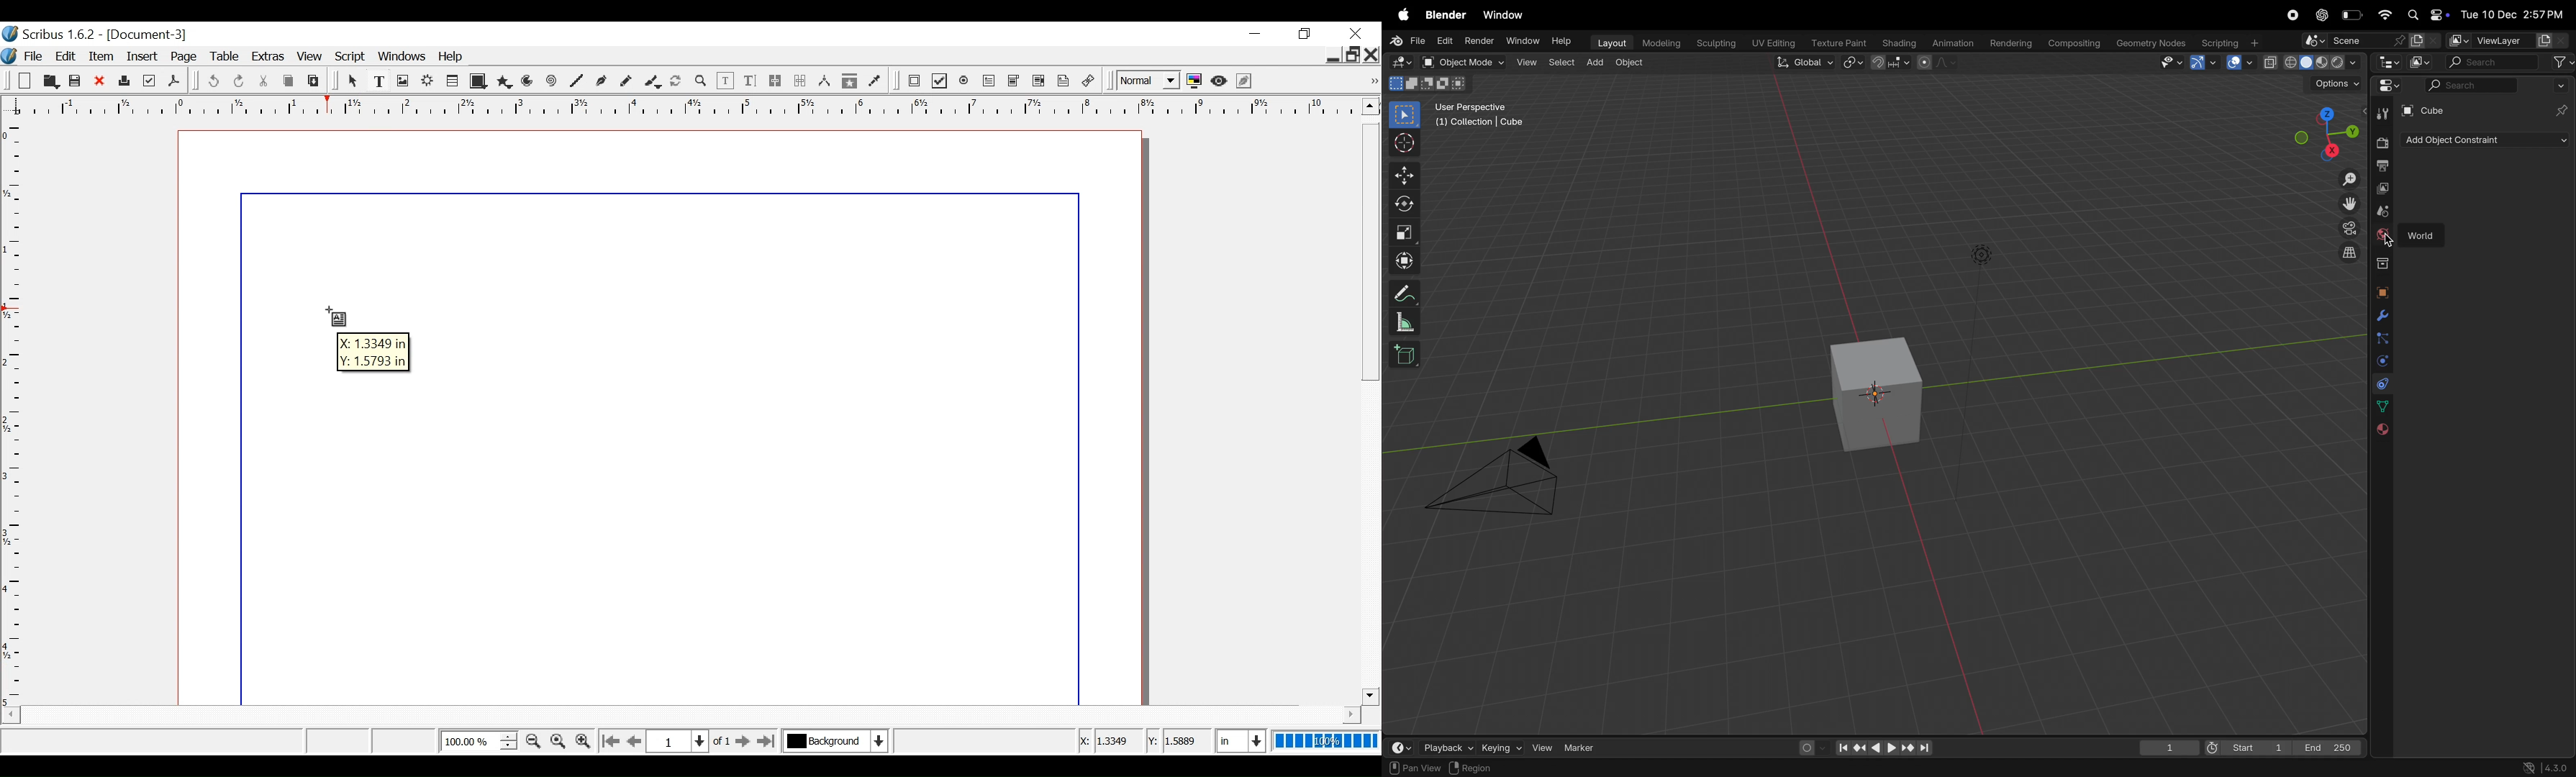 The height and width of the screenshot is (784, 2576). I want to click on Zoom, so click(701, 83).